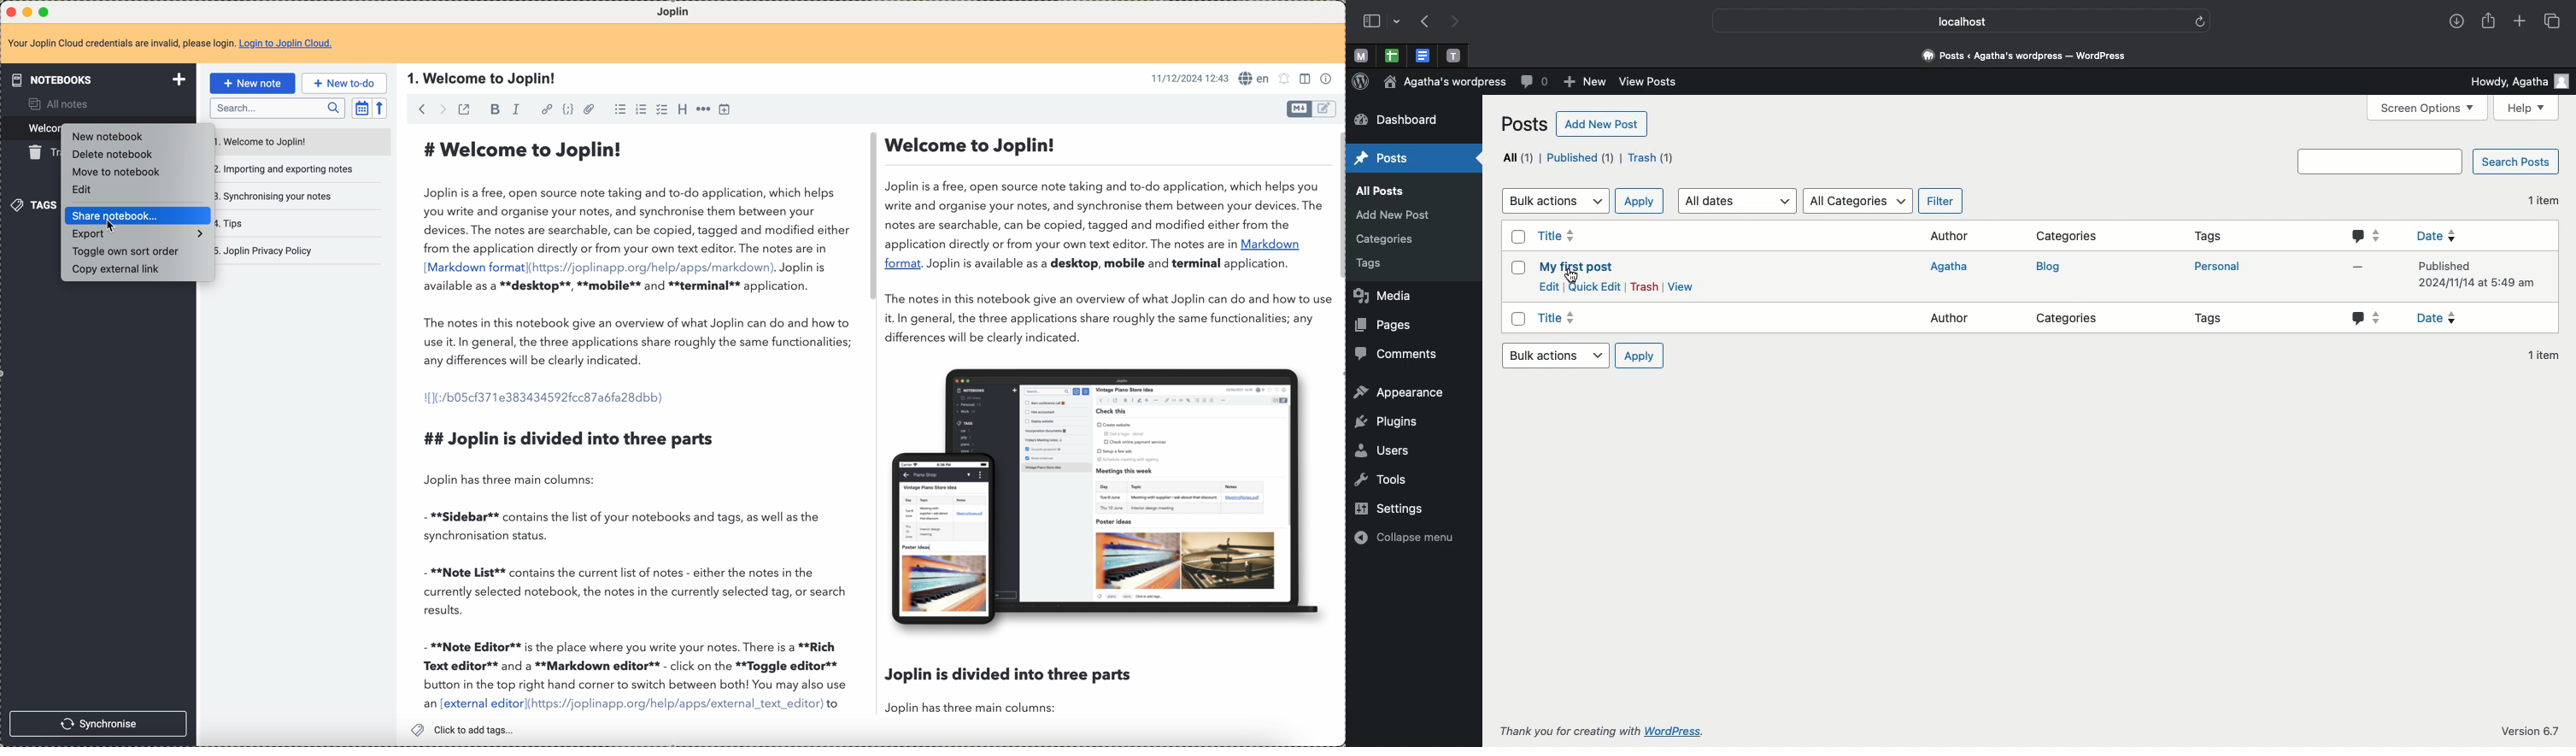 This screenshot has height=756, width=2576. Describe the element at coordinates (2030, 55) in the screenshot. I see `Dashboard` at that location.